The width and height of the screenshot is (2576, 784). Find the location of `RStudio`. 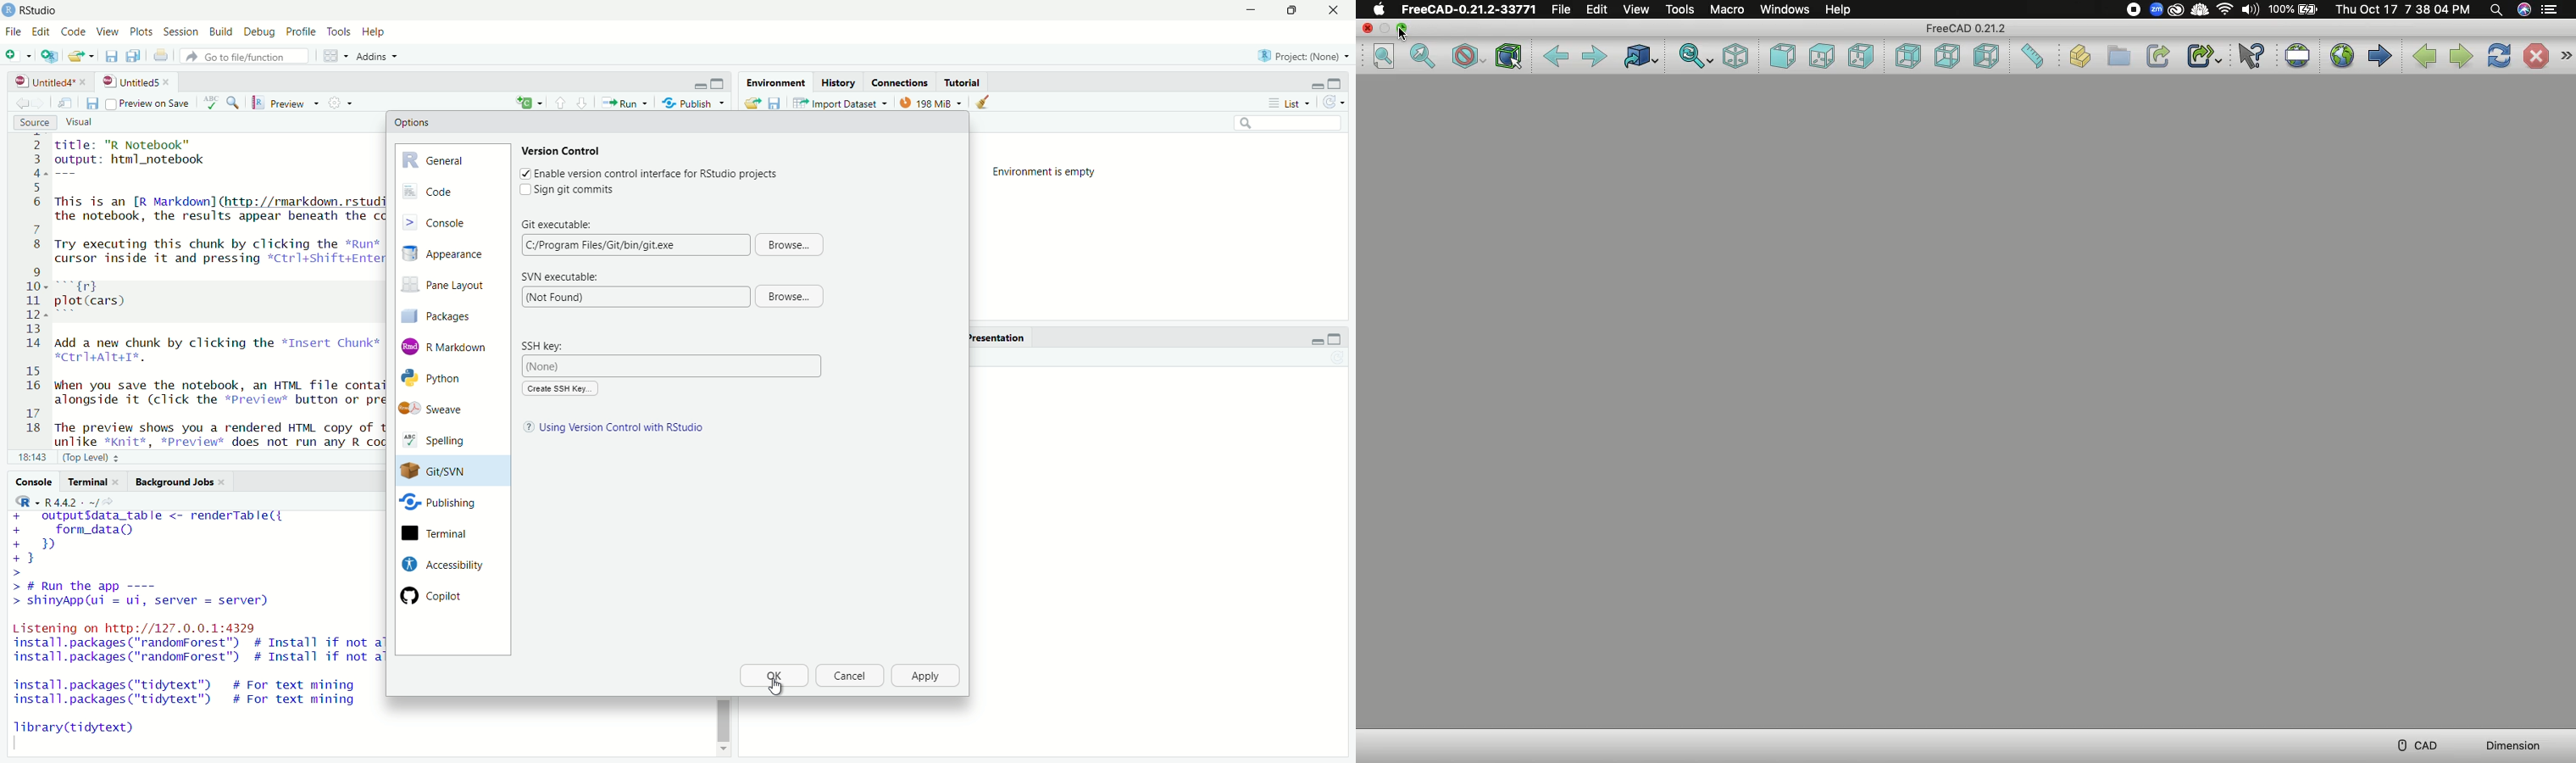

RStudio is located at coordinates (41, 11).